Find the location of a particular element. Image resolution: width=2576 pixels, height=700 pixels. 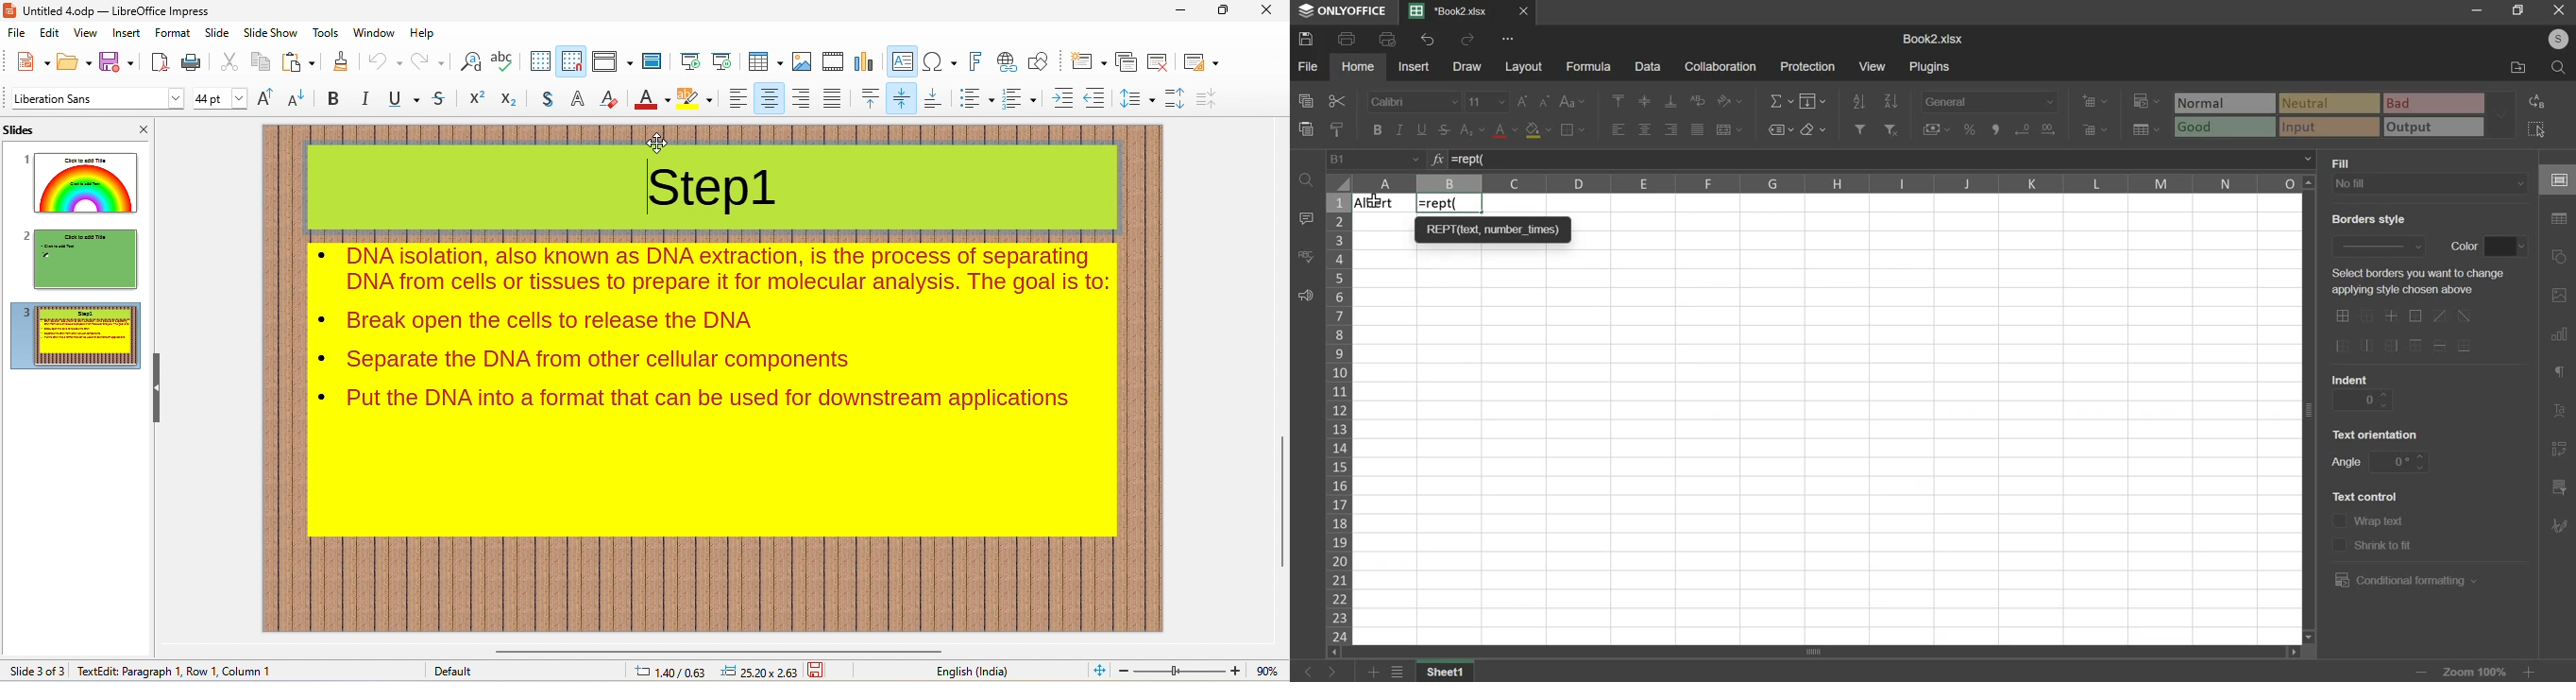

angle is located at coordinates (2344, 462).